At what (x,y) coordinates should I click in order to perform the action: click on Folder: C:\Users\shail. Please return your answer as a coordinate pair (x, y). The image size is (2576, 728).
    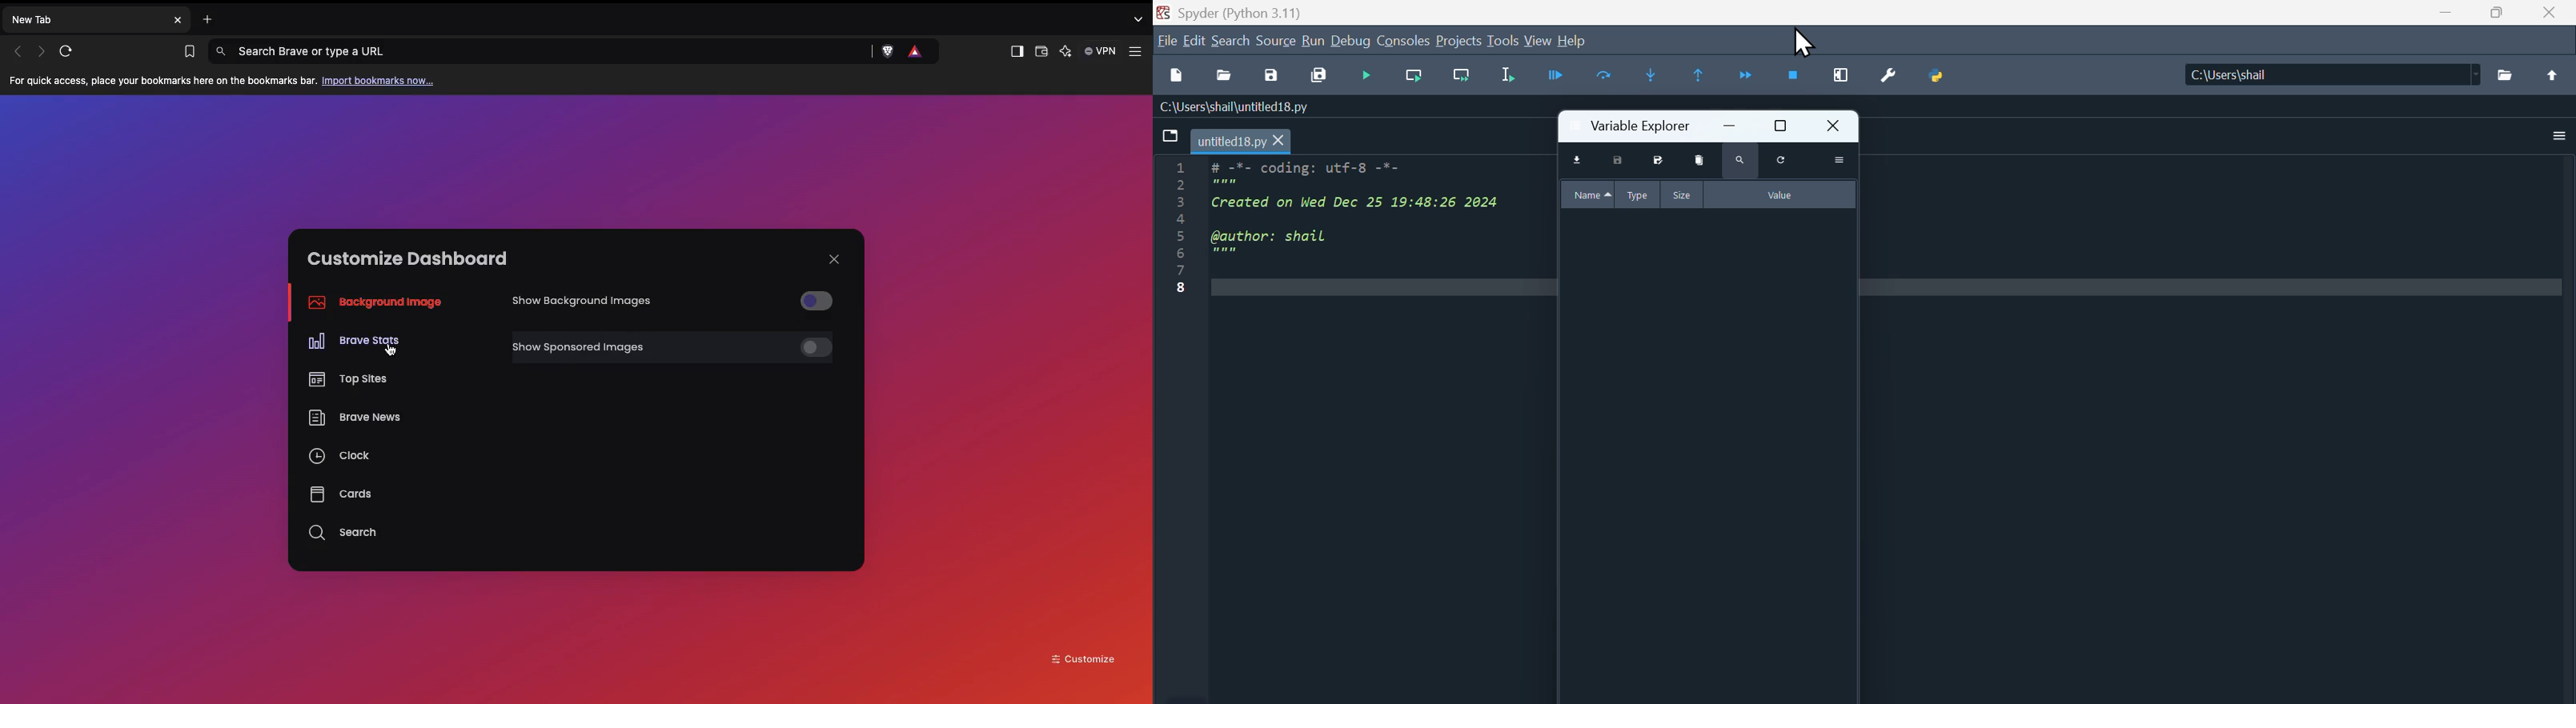
    Looking at the image, I should click on (2330, 74).